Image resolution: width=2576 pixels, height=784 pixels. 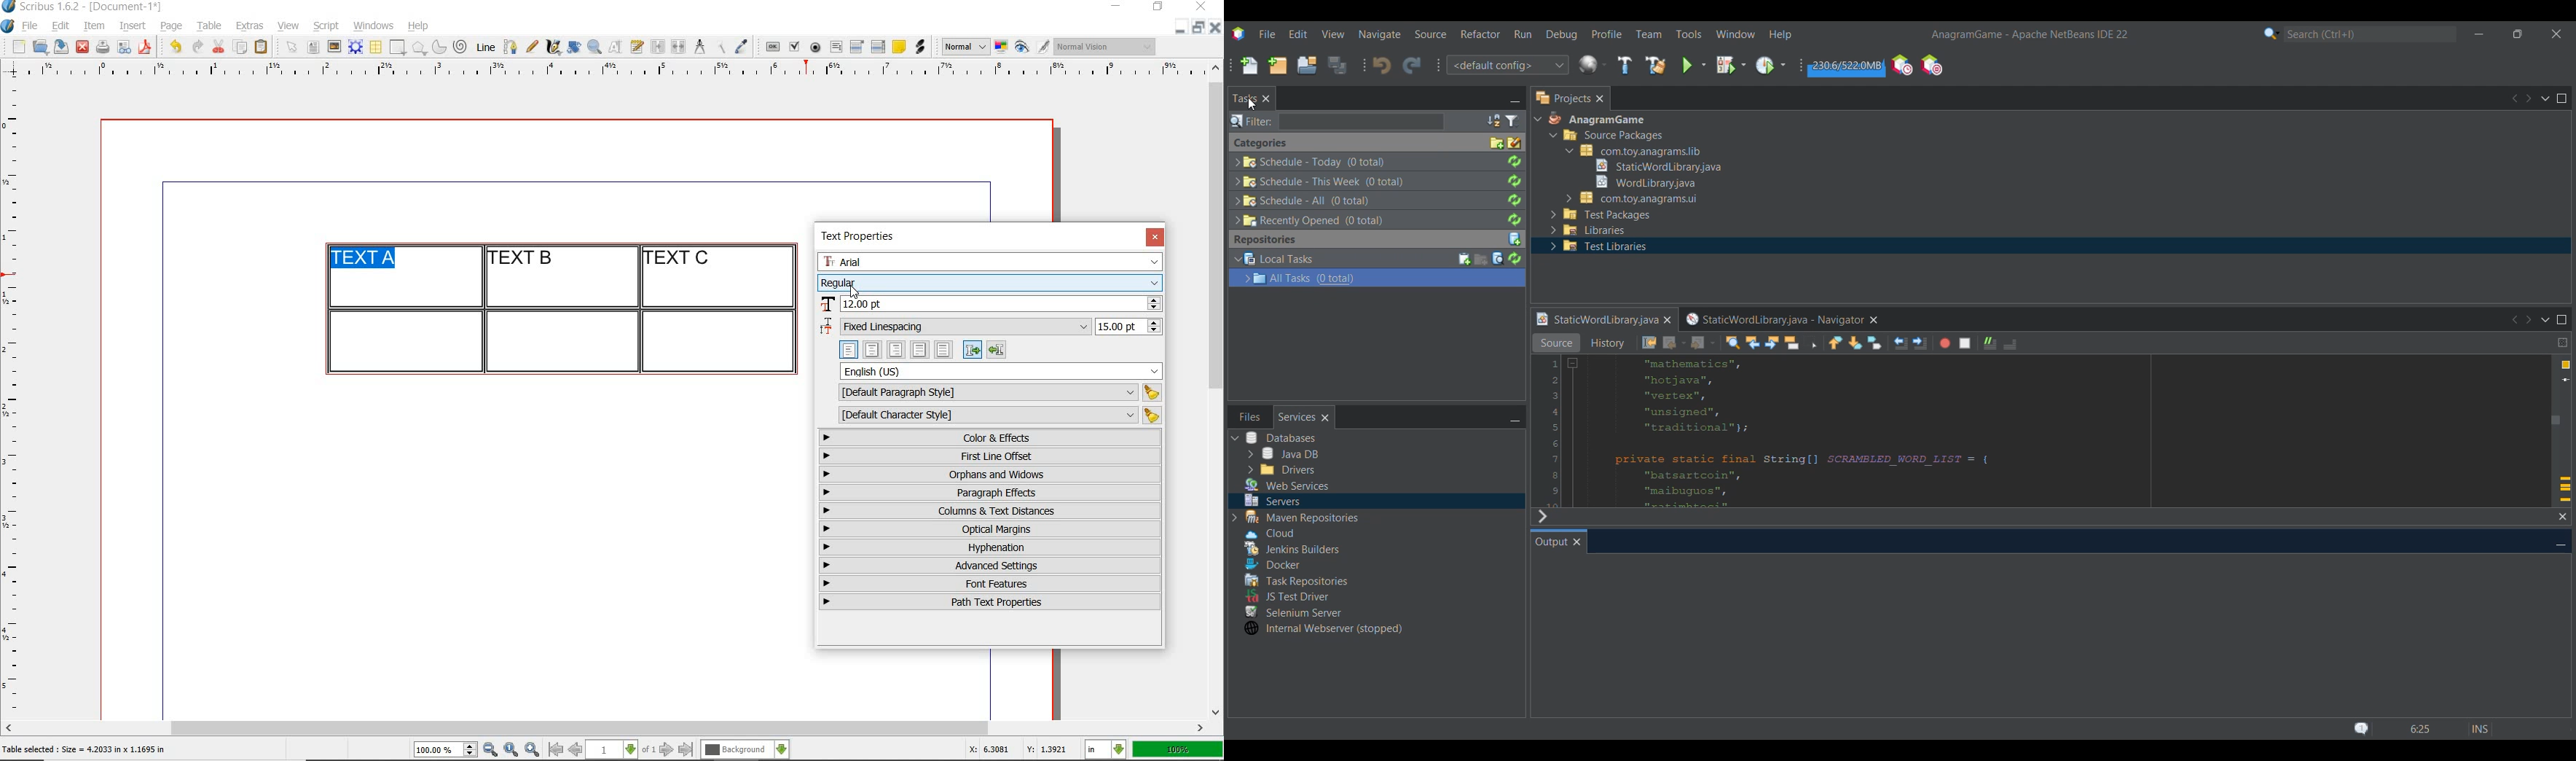 What do you see at coordinates (922, 349) in the screenshot?
I see `text alignment` at bounding box center [922, 349].